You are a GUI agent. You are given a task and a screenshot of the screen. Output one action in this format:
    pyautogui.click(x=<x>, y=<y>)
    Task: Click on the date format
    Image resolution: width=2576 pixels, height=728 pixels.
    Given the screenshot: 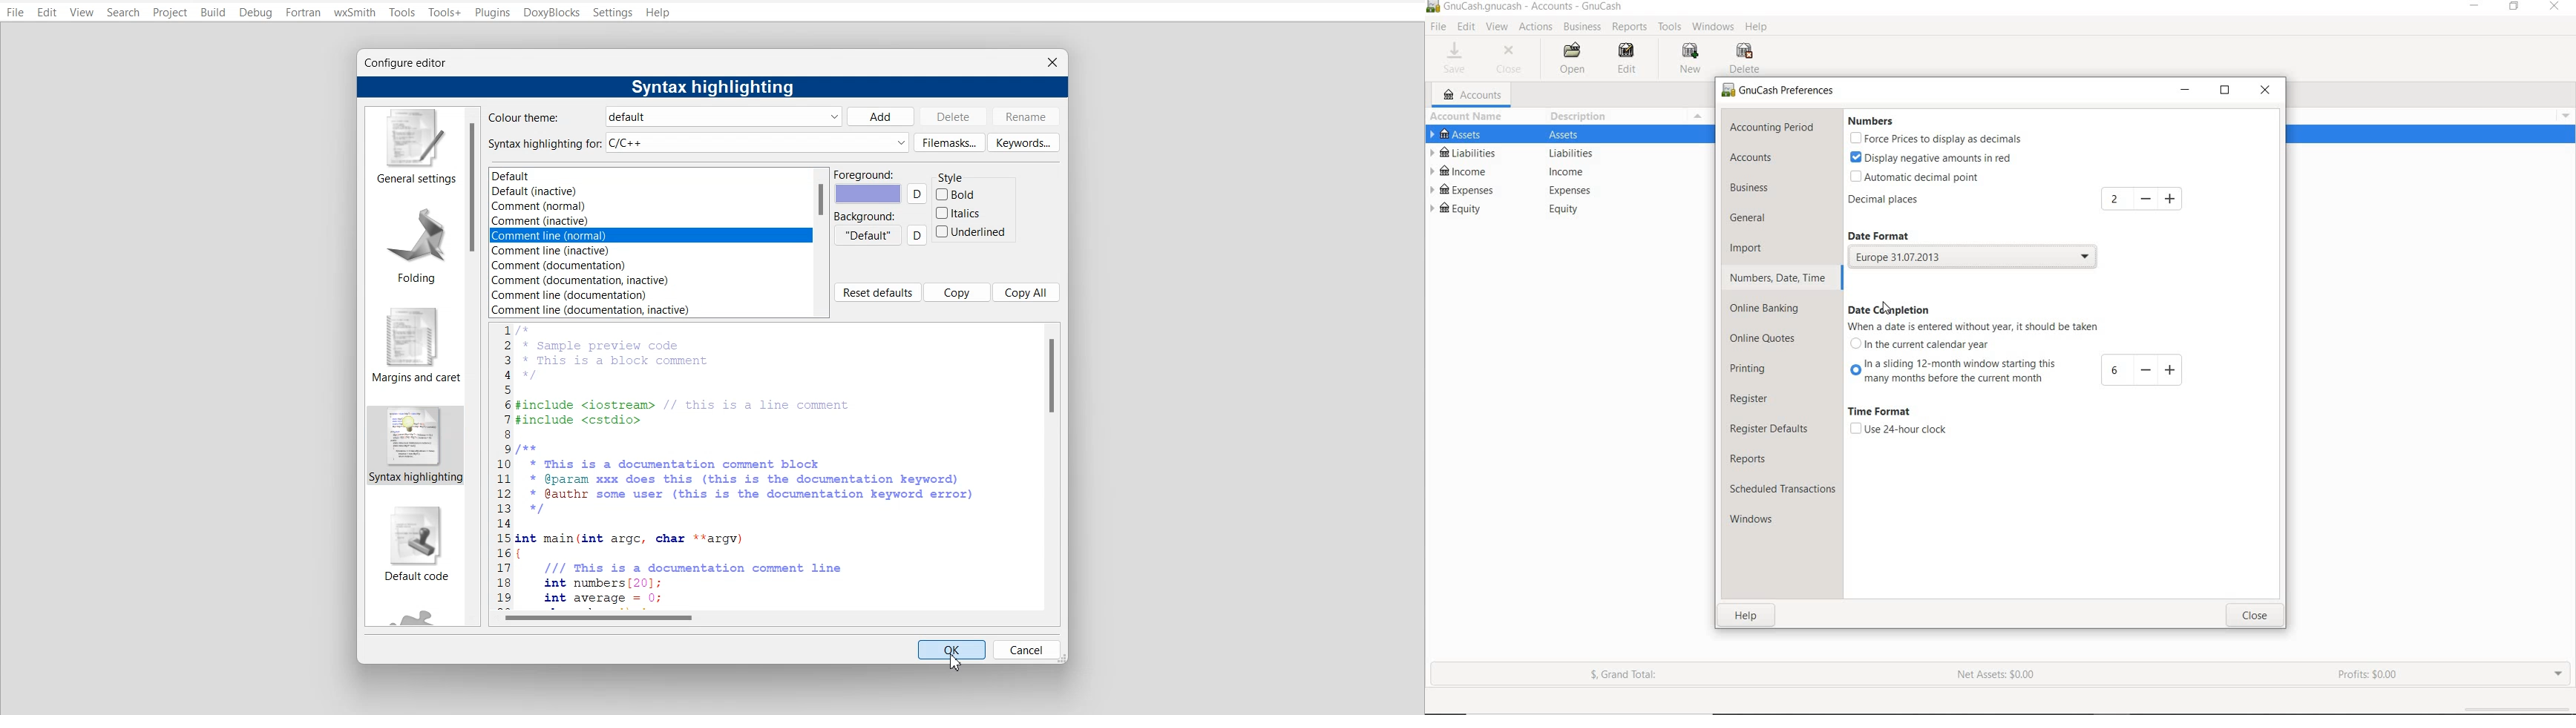 What is the action you would take?
    pyautogui.click(x=1890, y=236)
    